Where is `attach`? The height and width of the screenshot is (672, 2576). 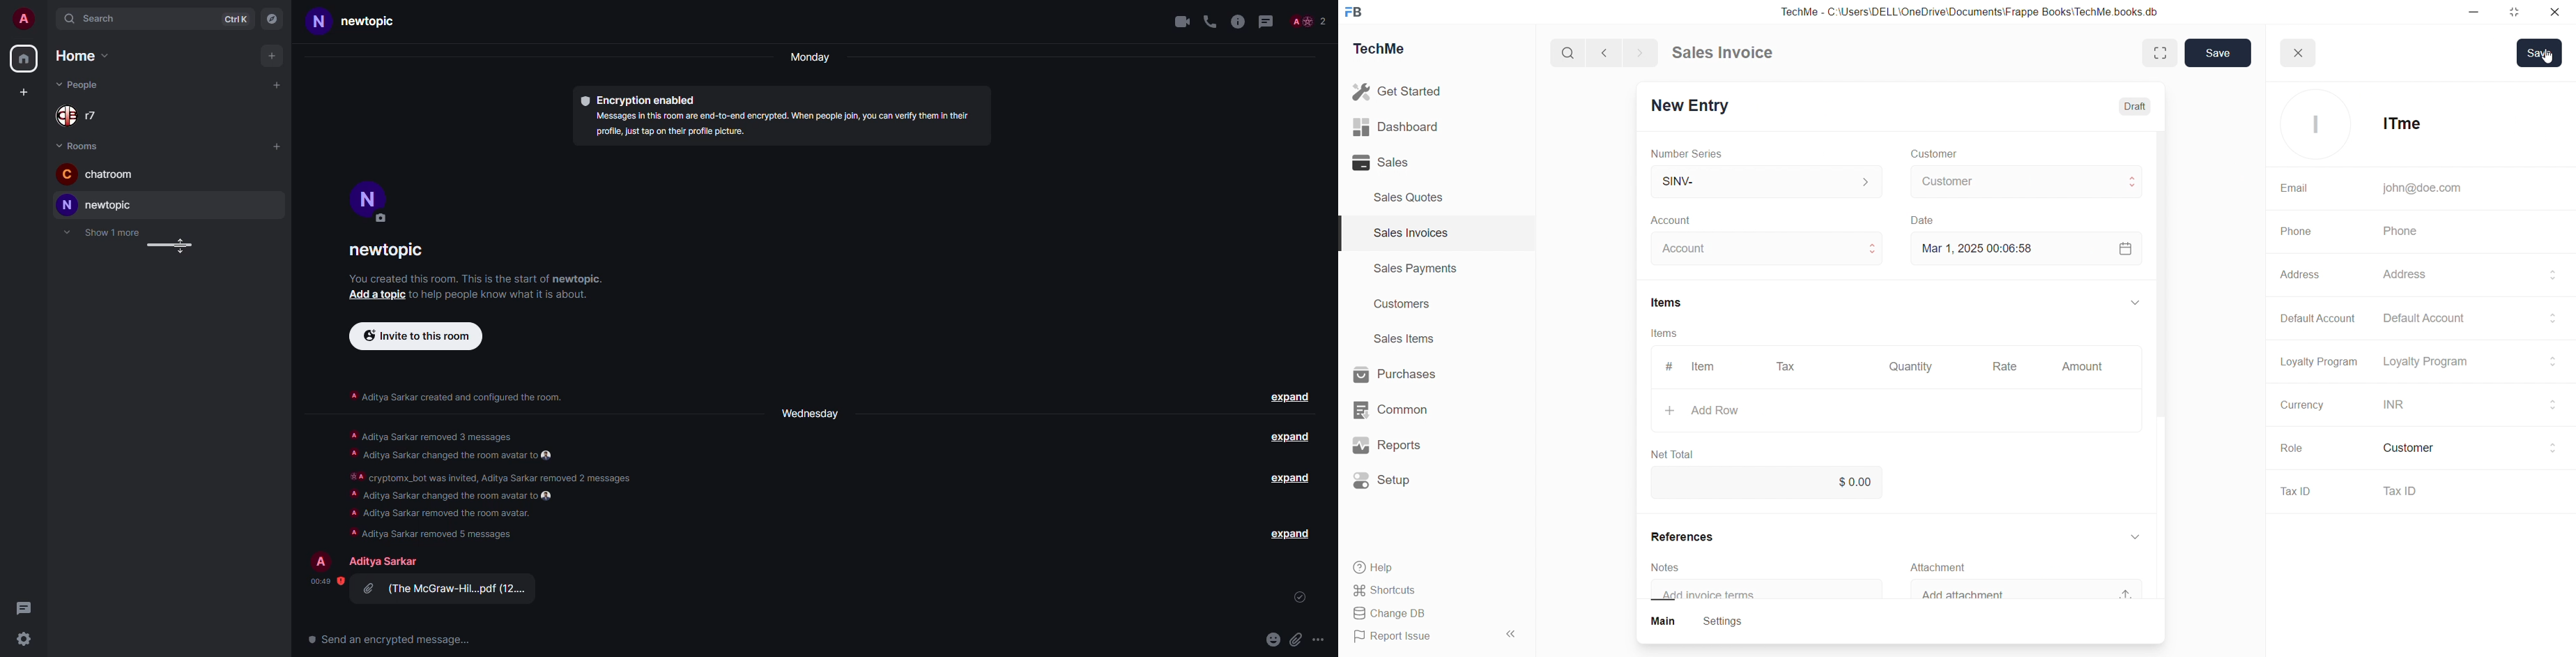
attach is located at coordinates (1298, 640).